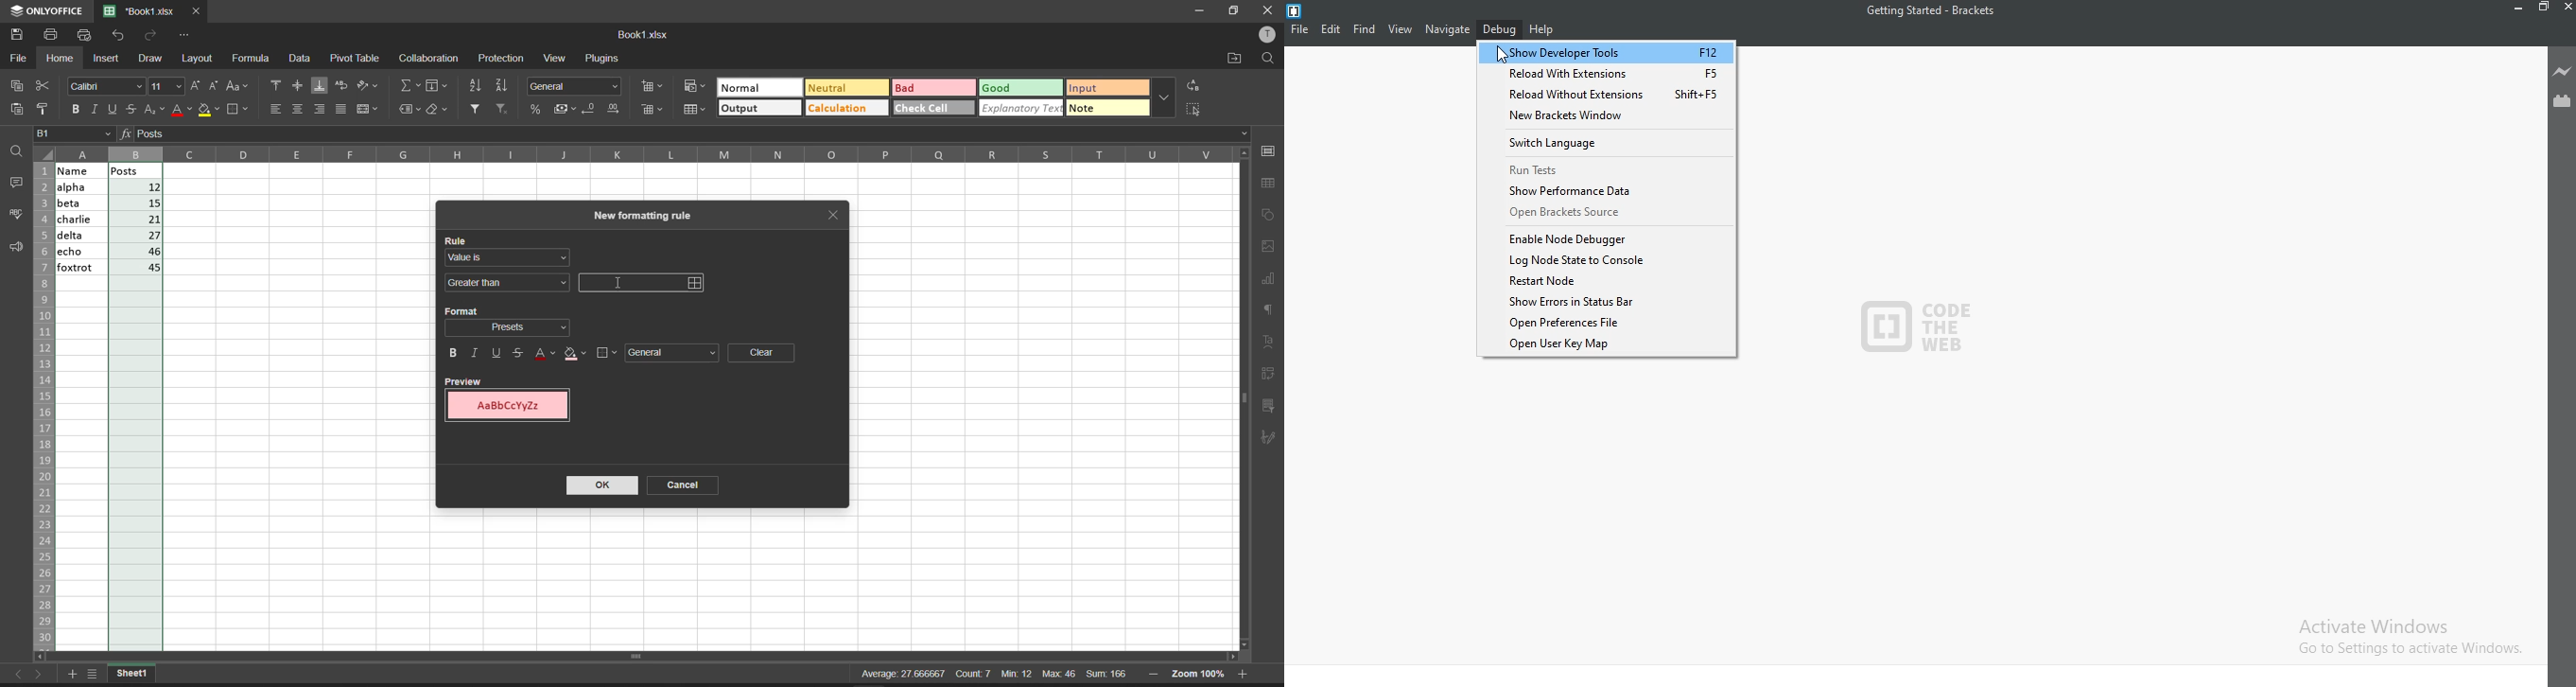  I want to click on delete cells, so click(654, 110).